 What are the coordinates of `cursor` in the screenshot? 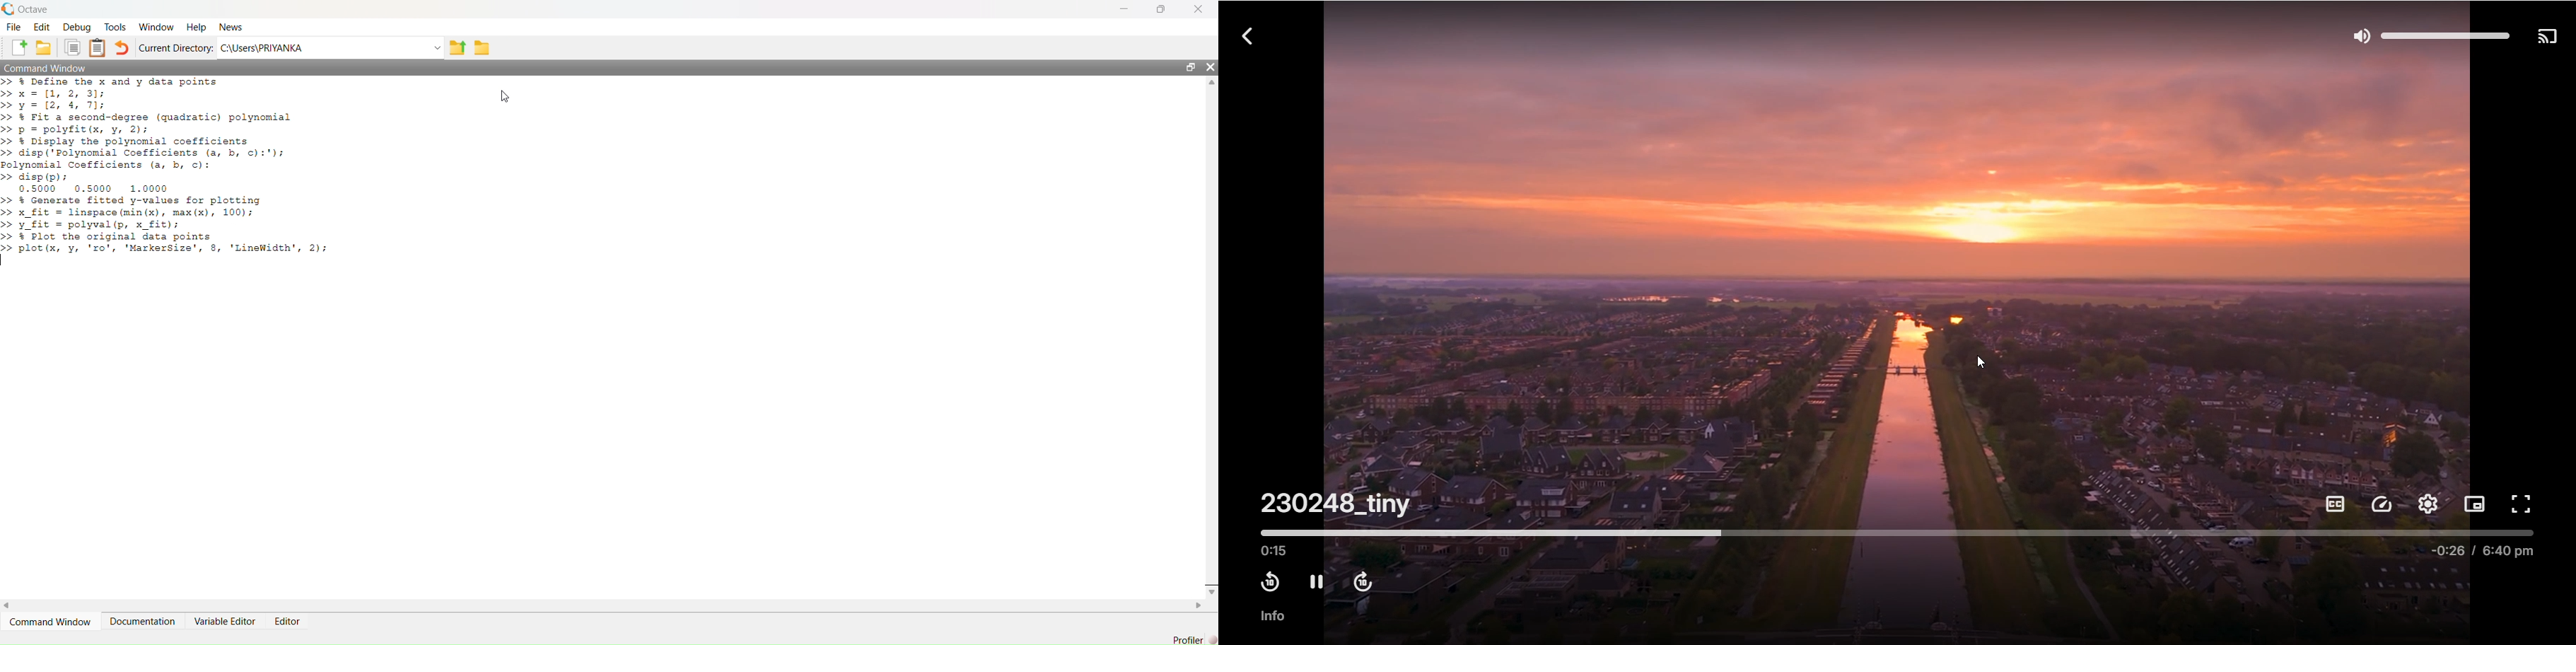 It's located at (1981, 363).